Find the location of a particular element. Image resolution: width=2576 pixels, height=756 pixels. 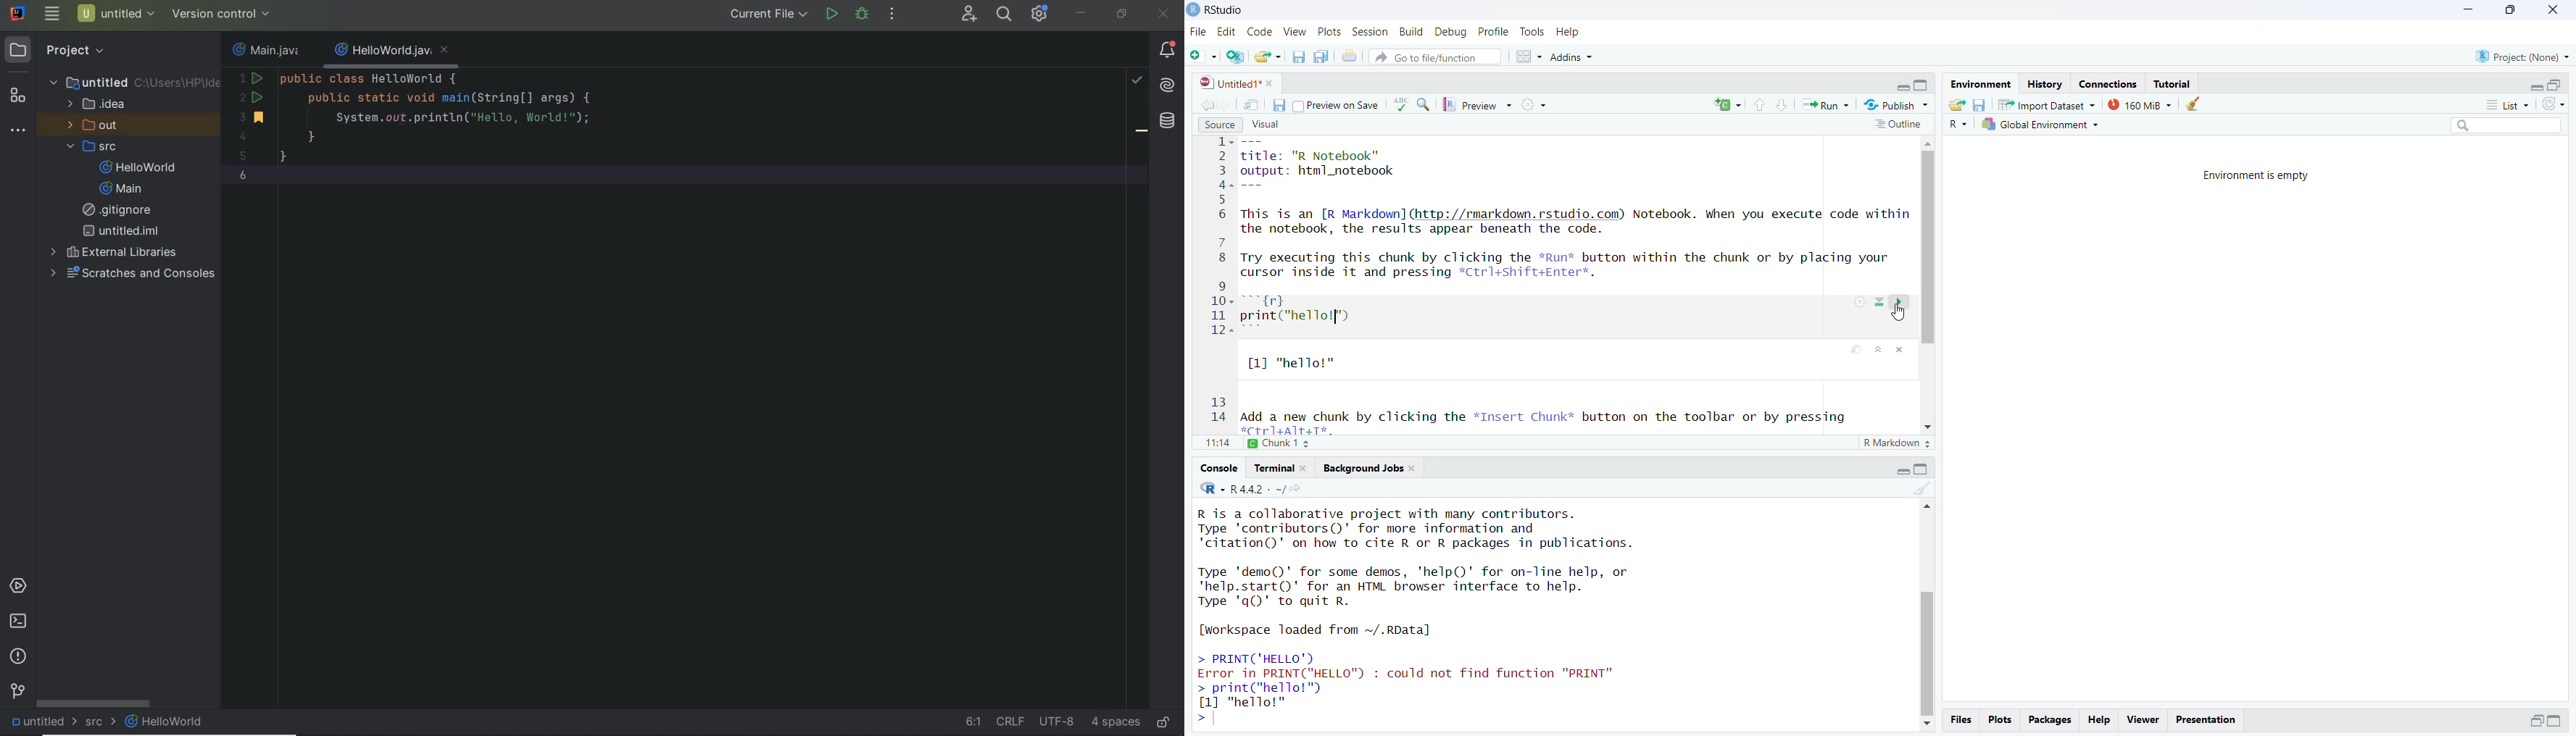

search is located at coordinates (2501, 127).